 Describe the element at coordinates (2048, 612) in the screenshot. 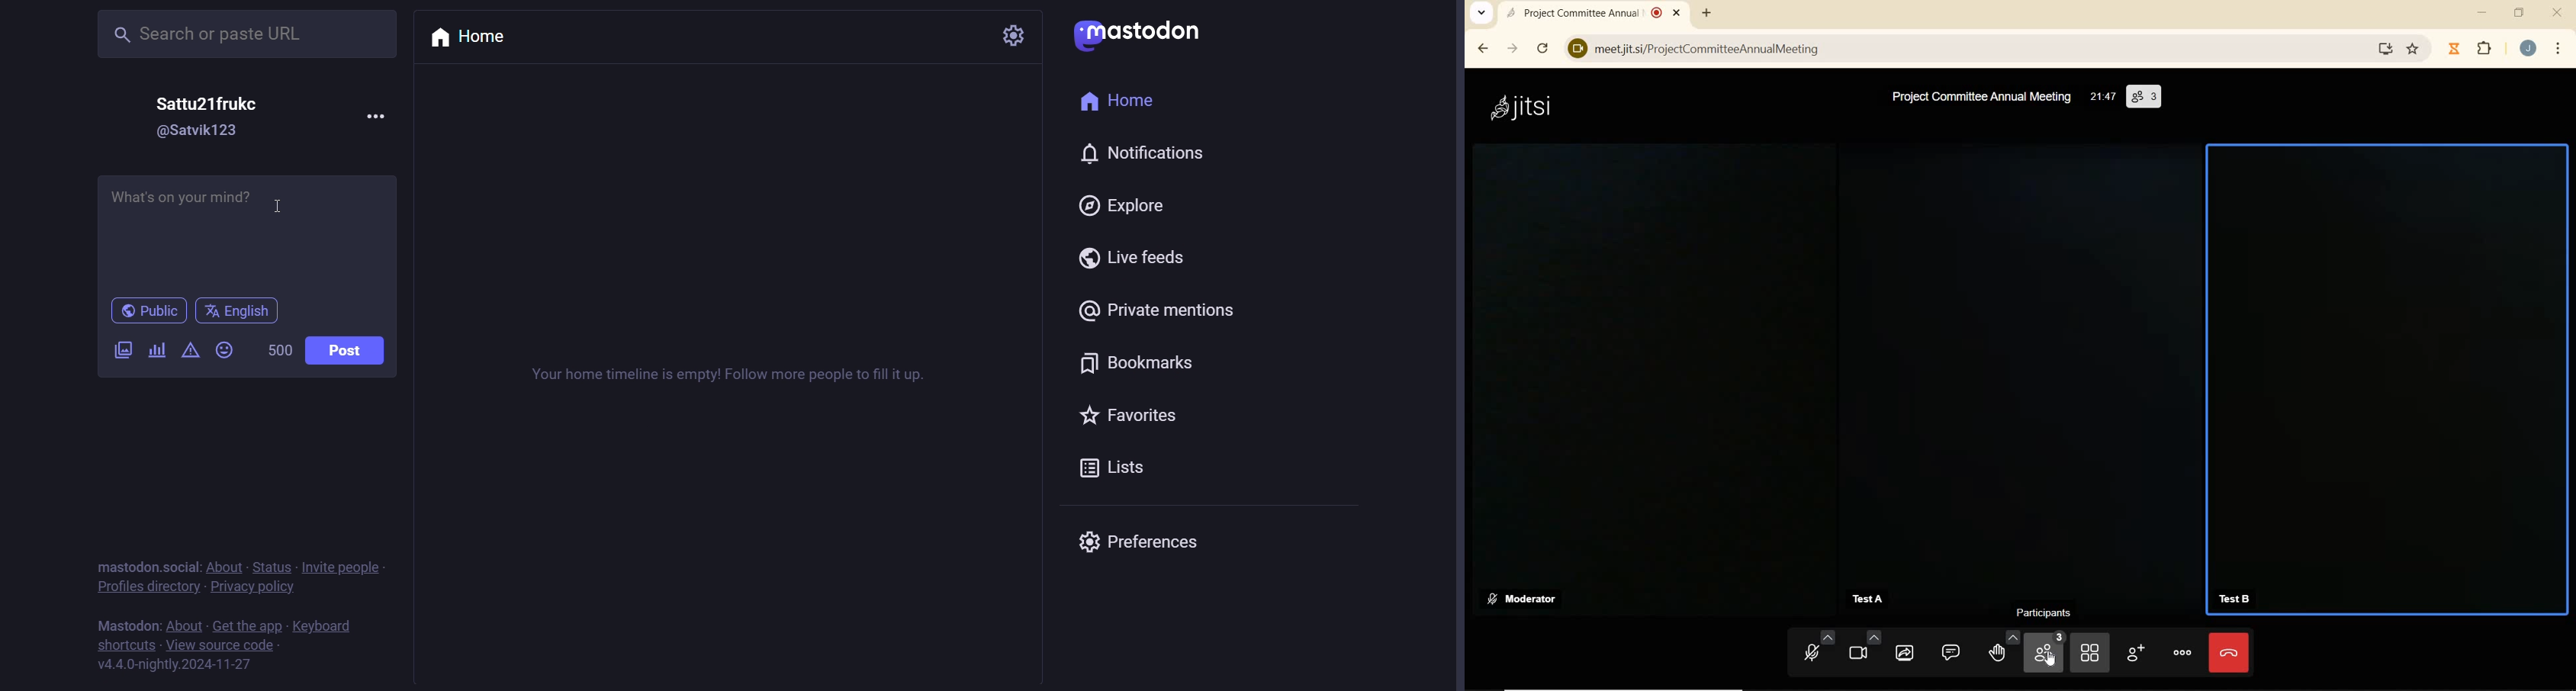

I see `PARTICIPANTS` at that location.